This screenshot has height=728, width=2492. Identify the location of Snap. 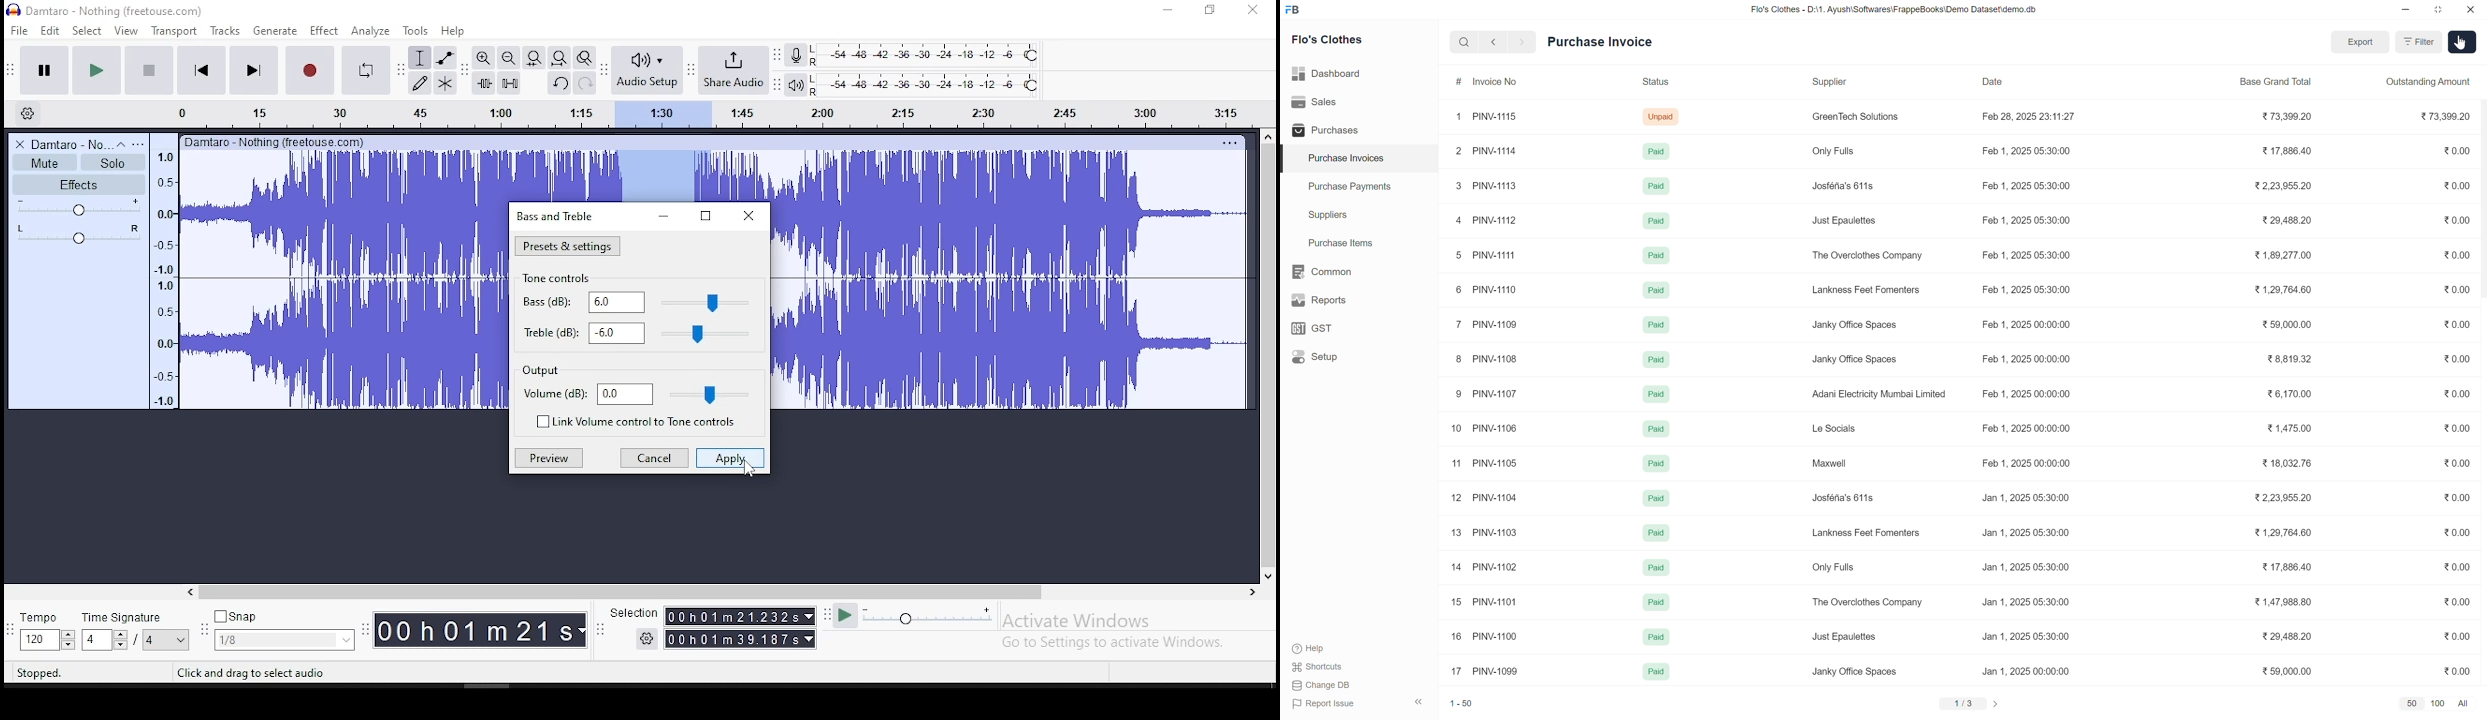
(284, 617).